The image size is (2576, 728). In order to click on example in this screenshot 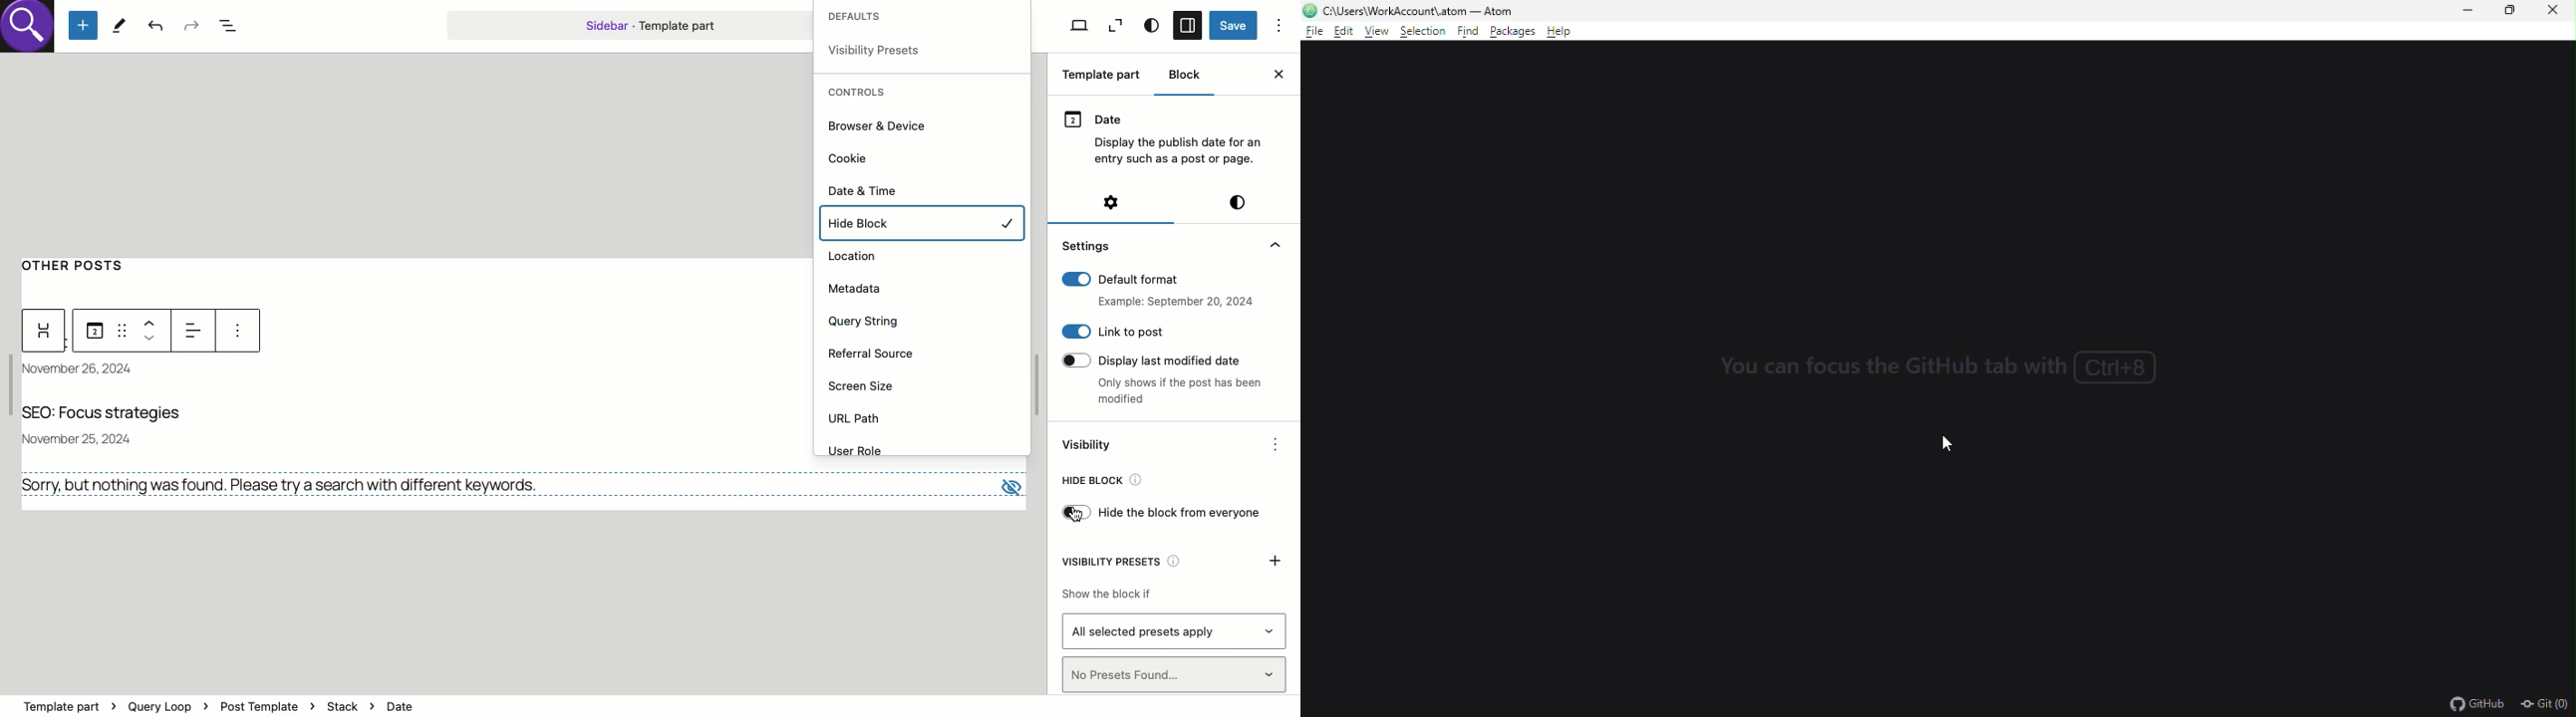, I will do `click(1172, 302)`.